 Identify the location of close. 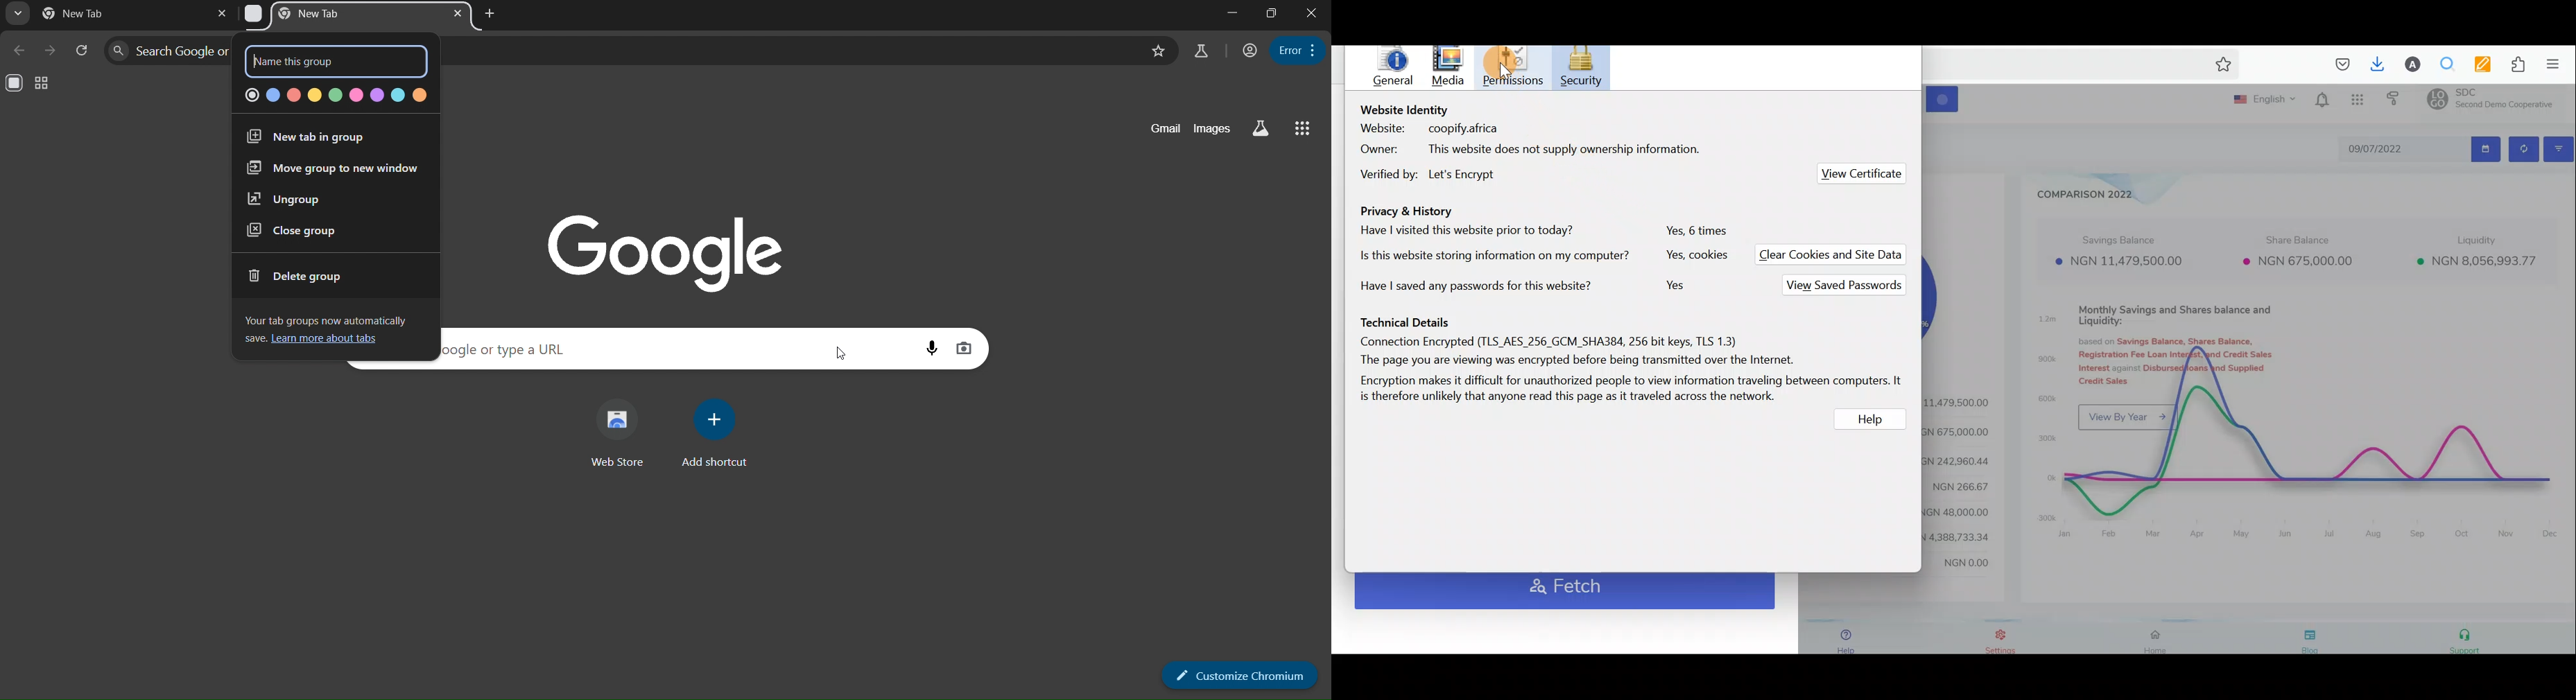
(457, 13).